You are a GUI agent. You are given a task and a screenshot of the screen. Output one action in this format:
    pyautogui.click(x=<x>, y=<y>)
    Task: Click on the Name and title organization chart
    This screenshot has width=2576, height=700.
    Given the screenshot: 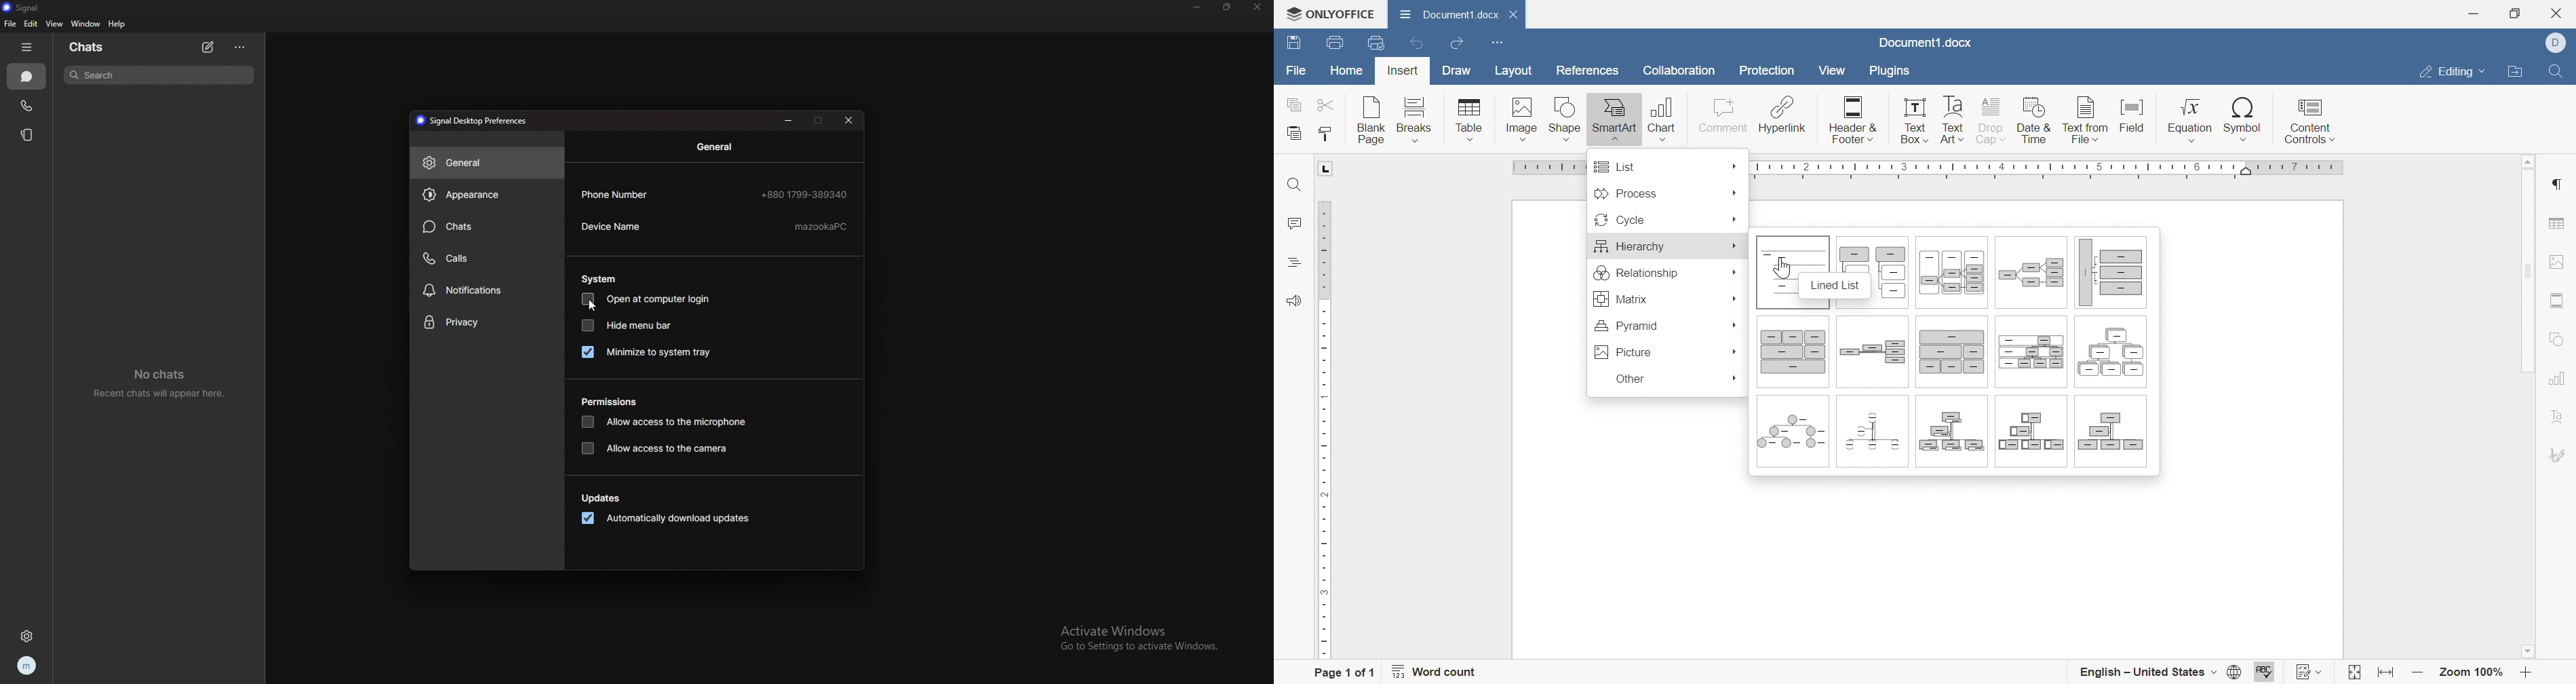 What is the action you would take?
    pyautogui.click(x=1954, y=436)
    